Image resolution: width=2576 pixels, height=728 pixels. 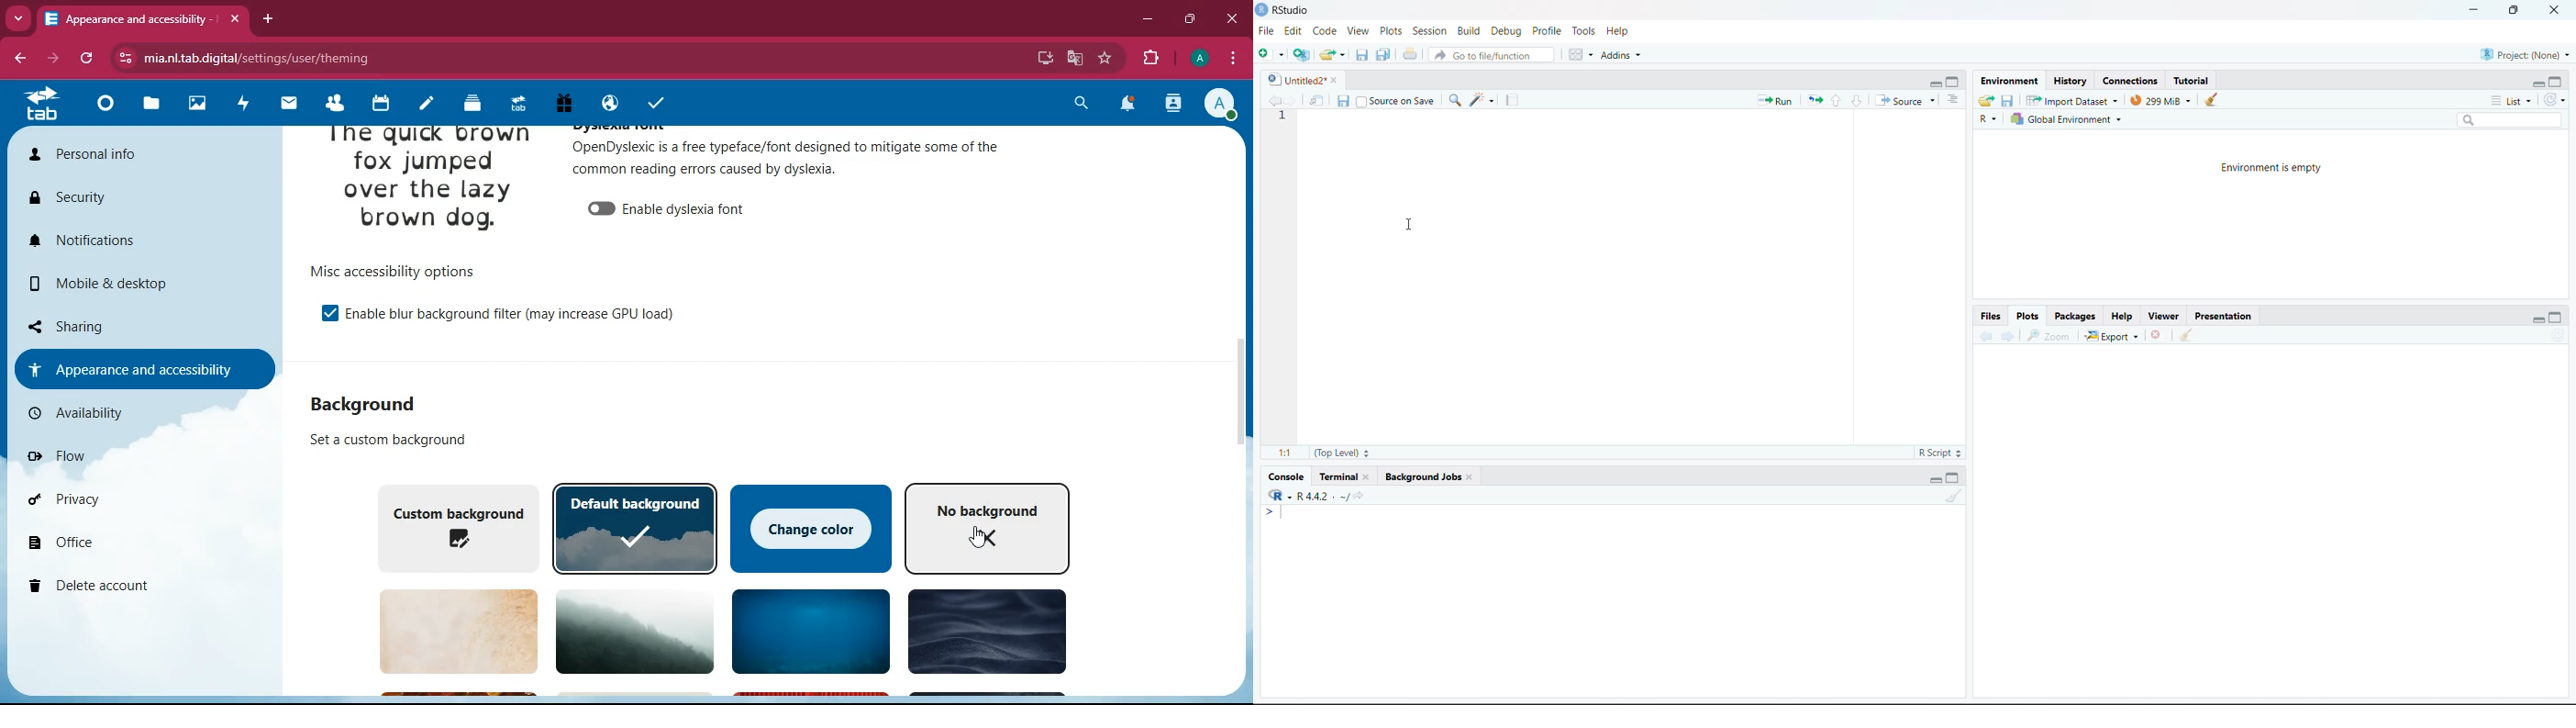 I want to click on Environment, so click(x=2009, y=79).